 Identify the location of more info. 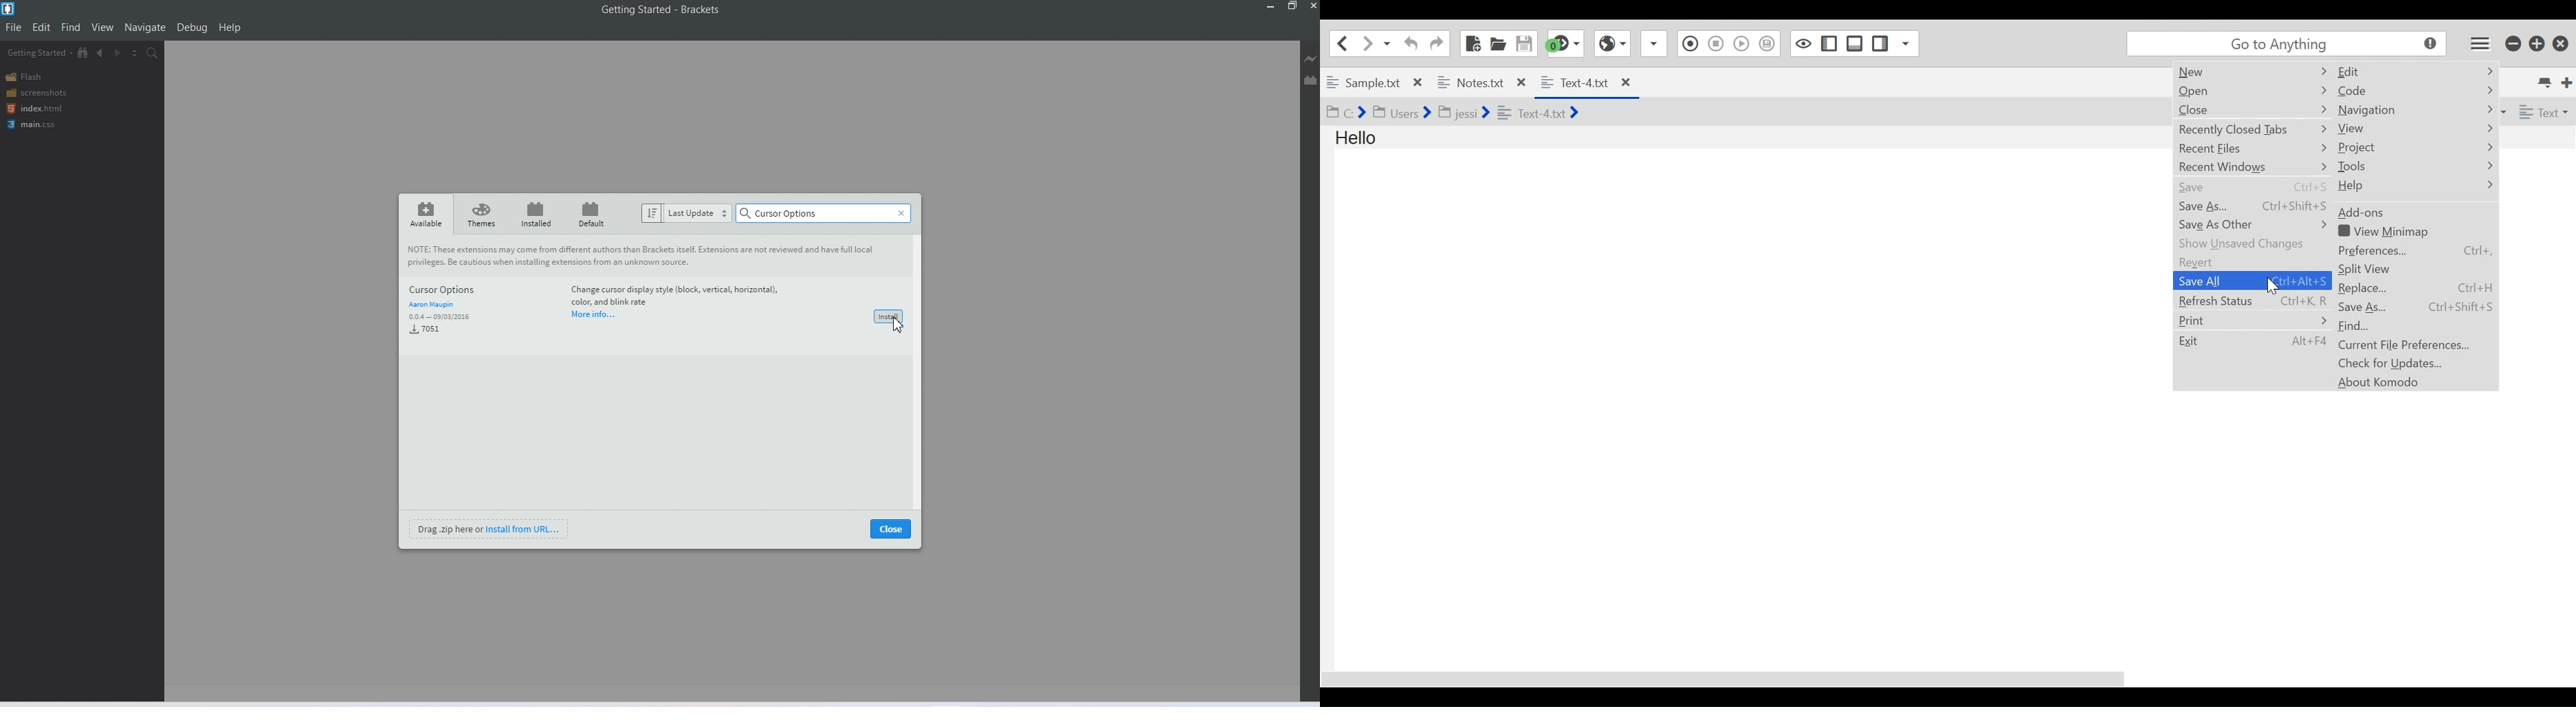
(593, 316).